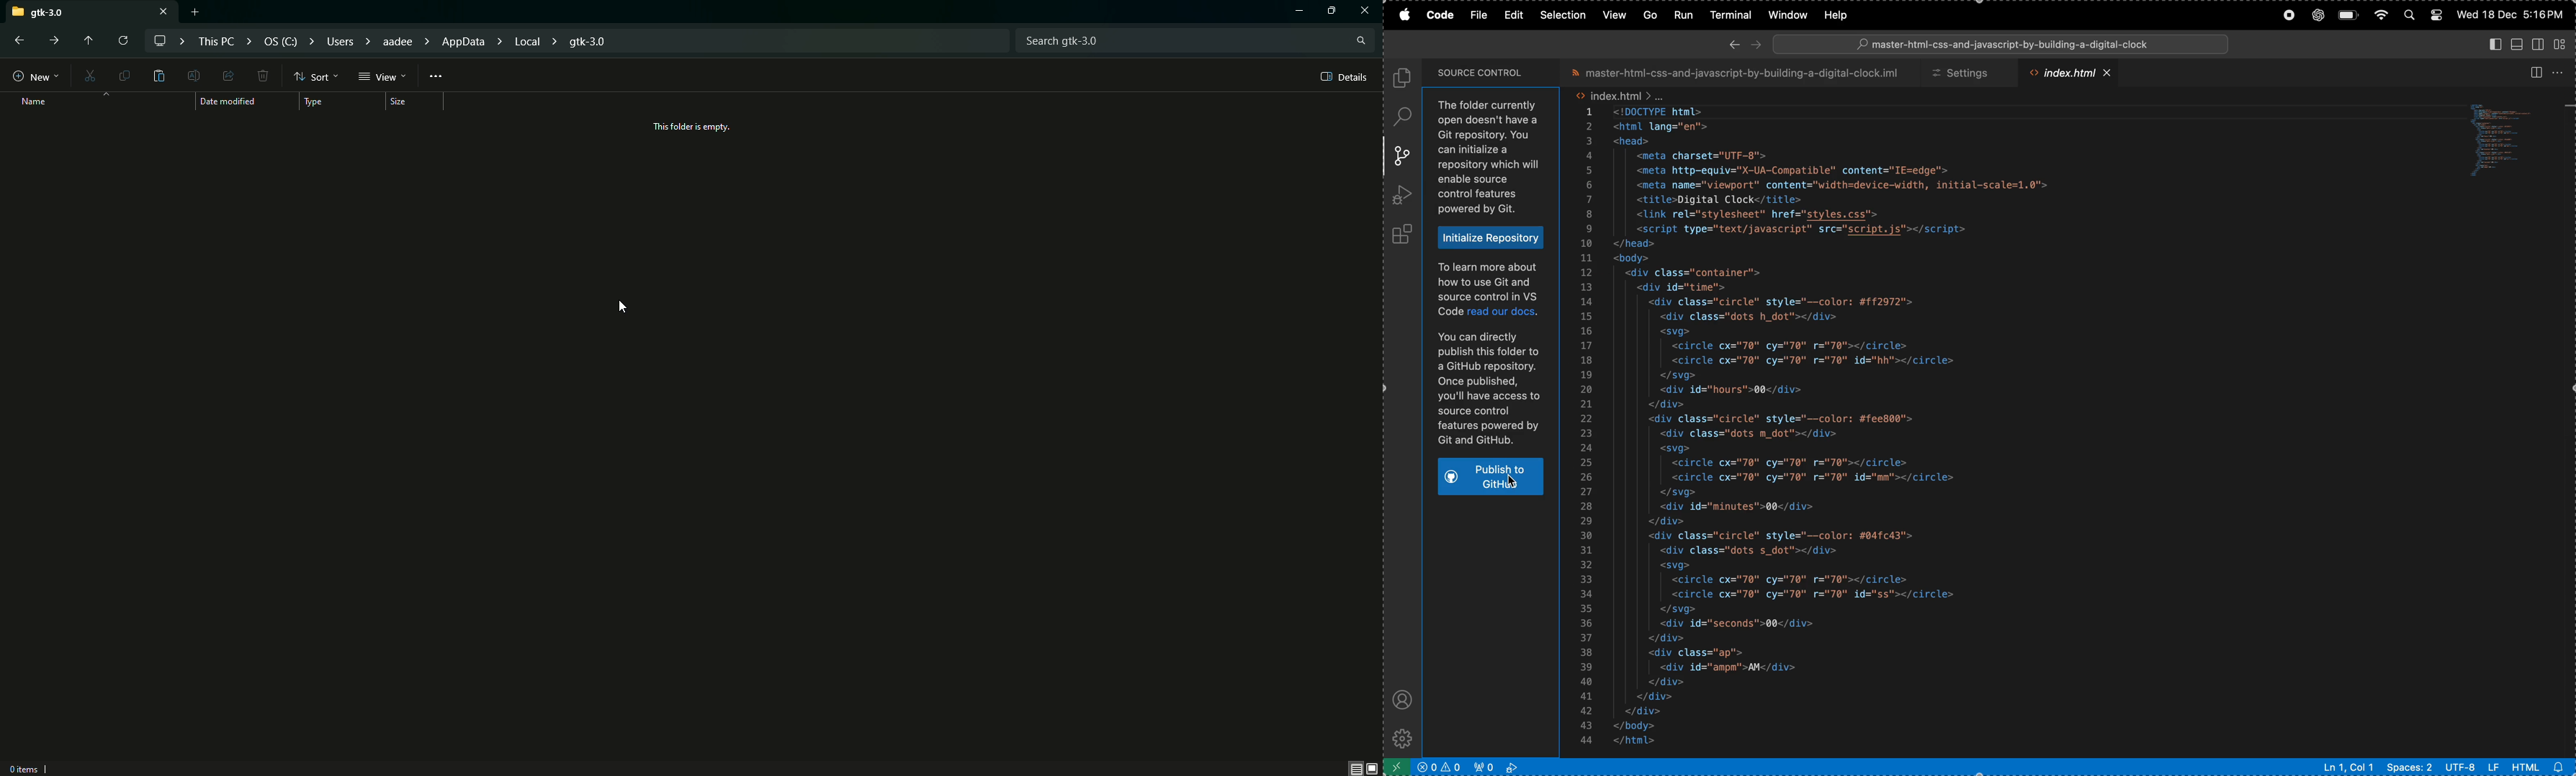 The width and height of the screenshot is (2576, 784). Describe the element at coordinates (1792, 580) in the screenshot. I see `<circle cx="70" cy="70" r="70"></circle>` at that location.